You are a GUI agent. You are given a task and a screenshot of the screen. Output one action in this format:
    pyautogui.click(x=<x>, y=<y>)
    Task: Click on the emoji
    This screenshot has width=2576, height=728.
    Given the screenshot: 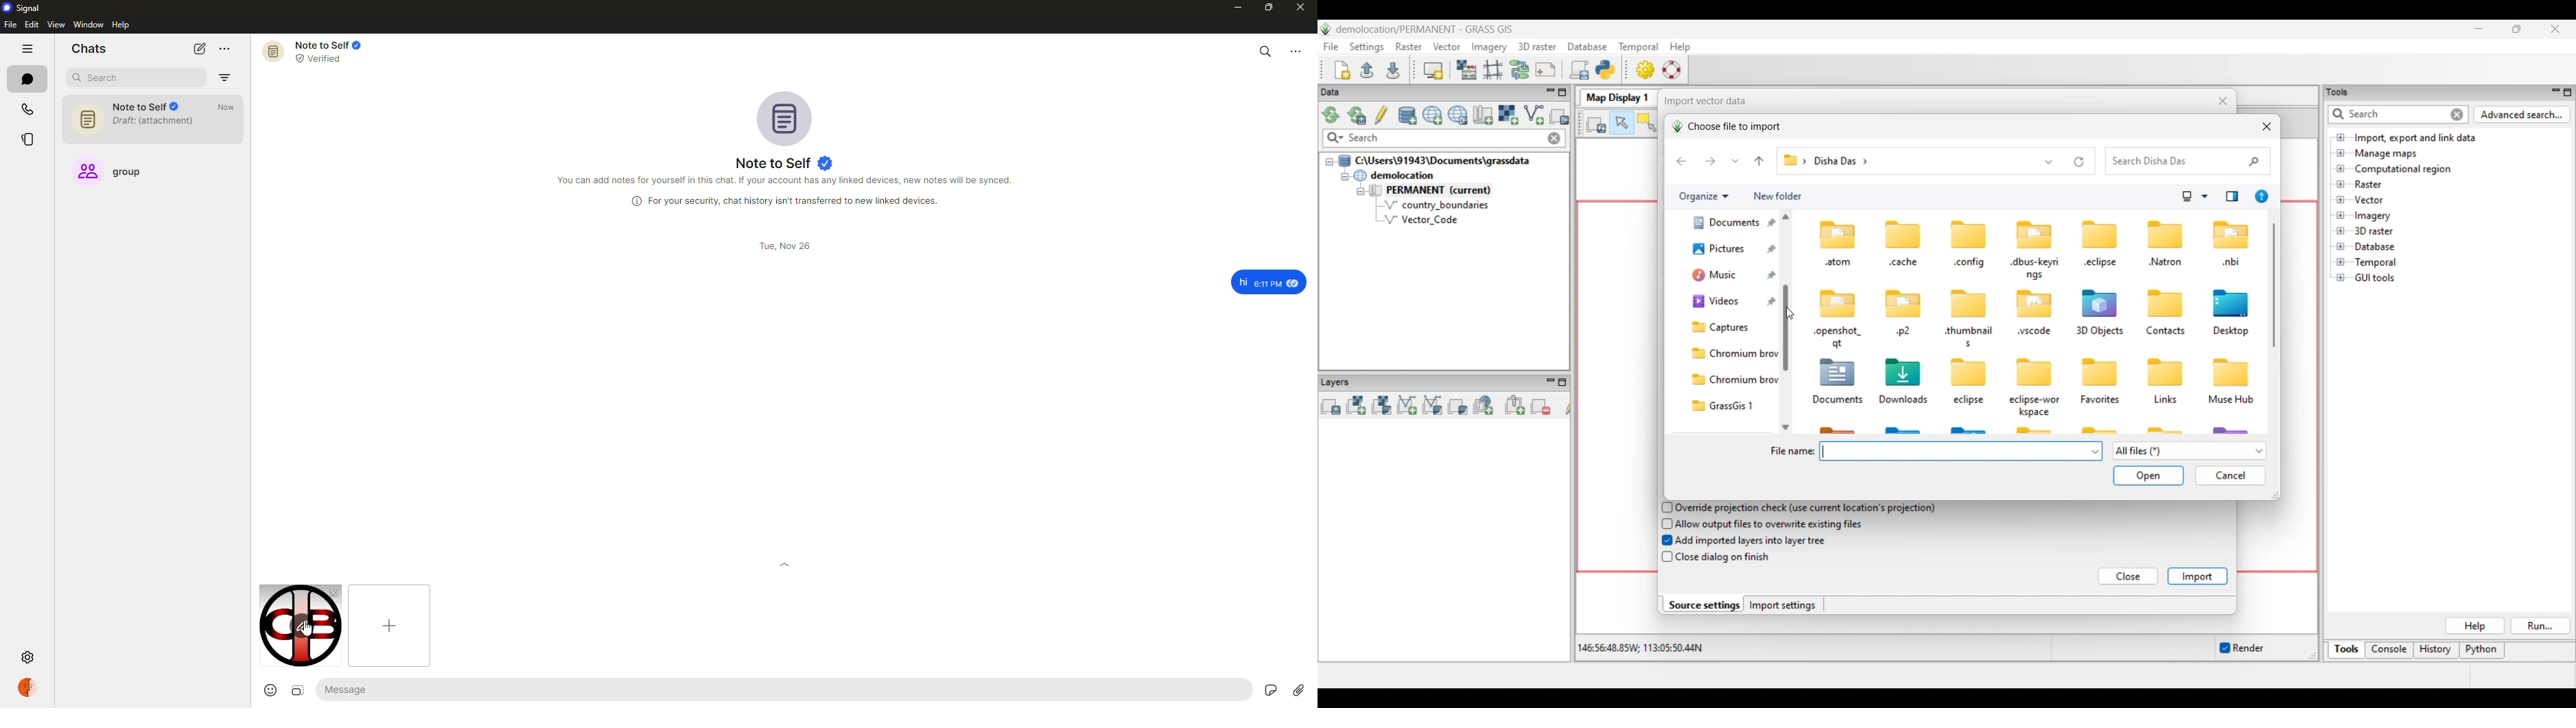 What is the action you would take?
    pyautogui.click(x=268, y=687)
    